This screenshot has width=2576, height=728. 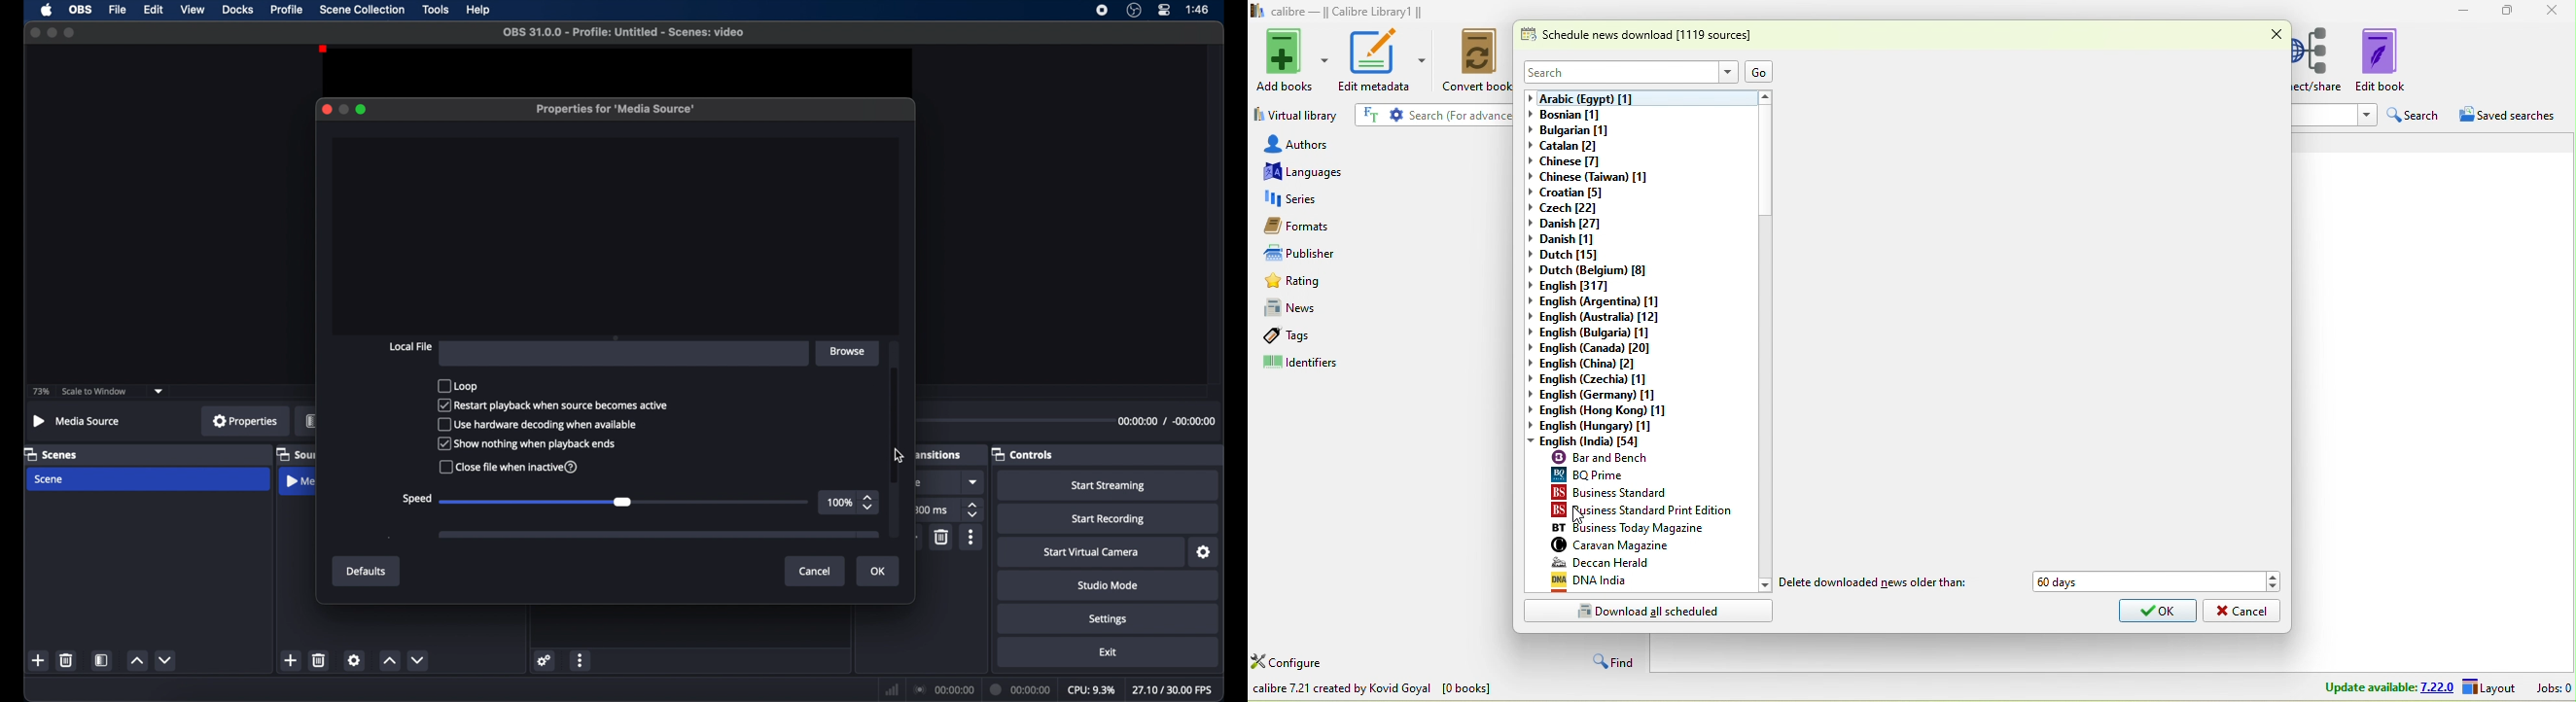 I want to click on ok, so click(x=2158, y=611).